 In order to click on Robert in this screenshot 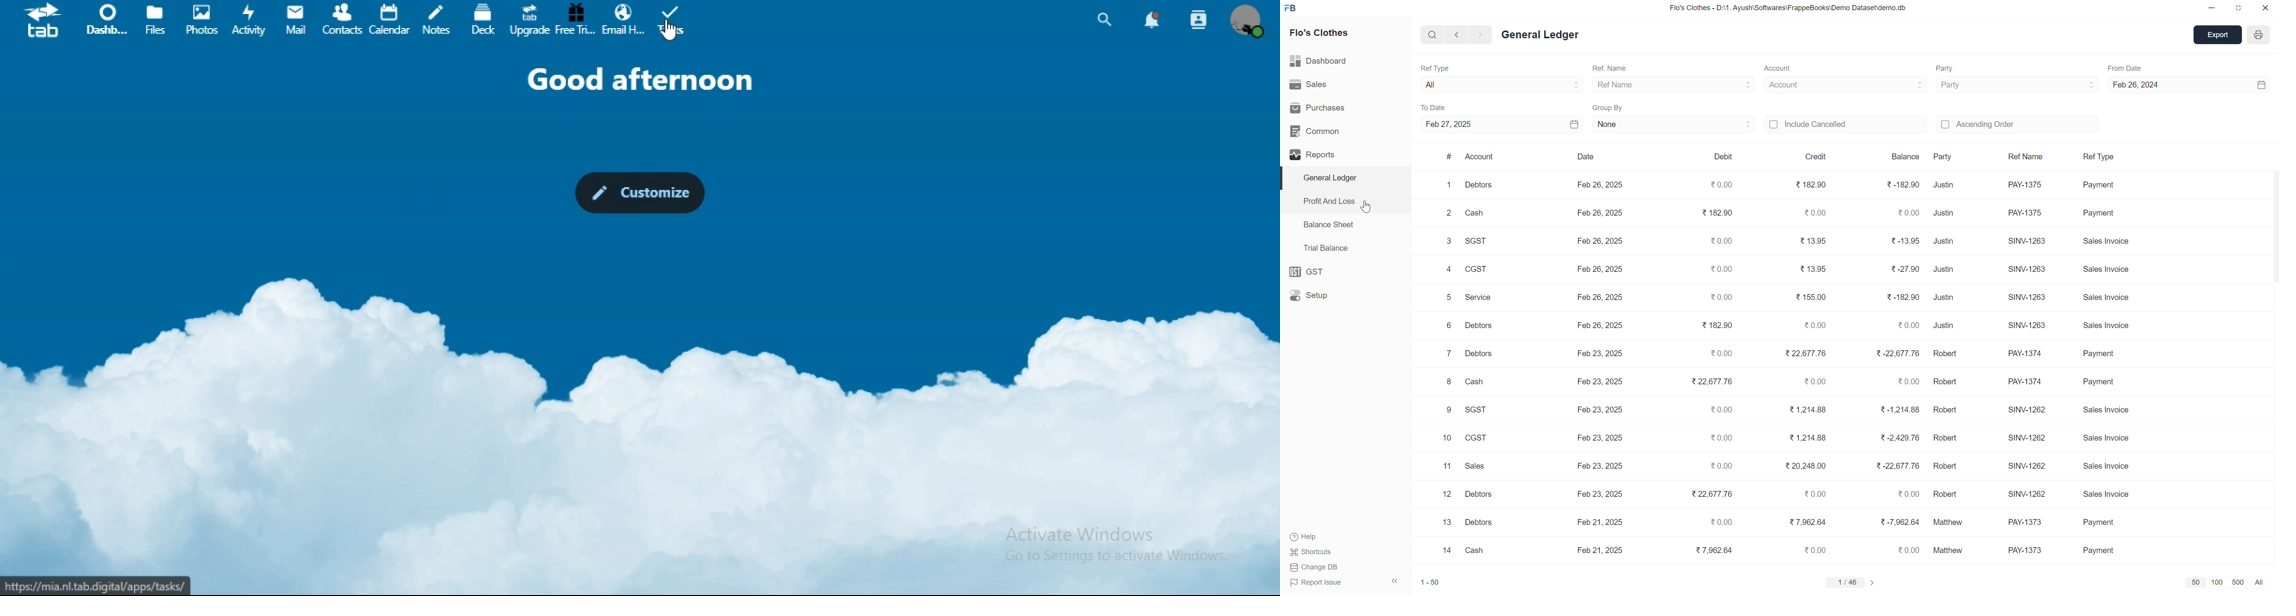, I will do `click(1949, 492)`.